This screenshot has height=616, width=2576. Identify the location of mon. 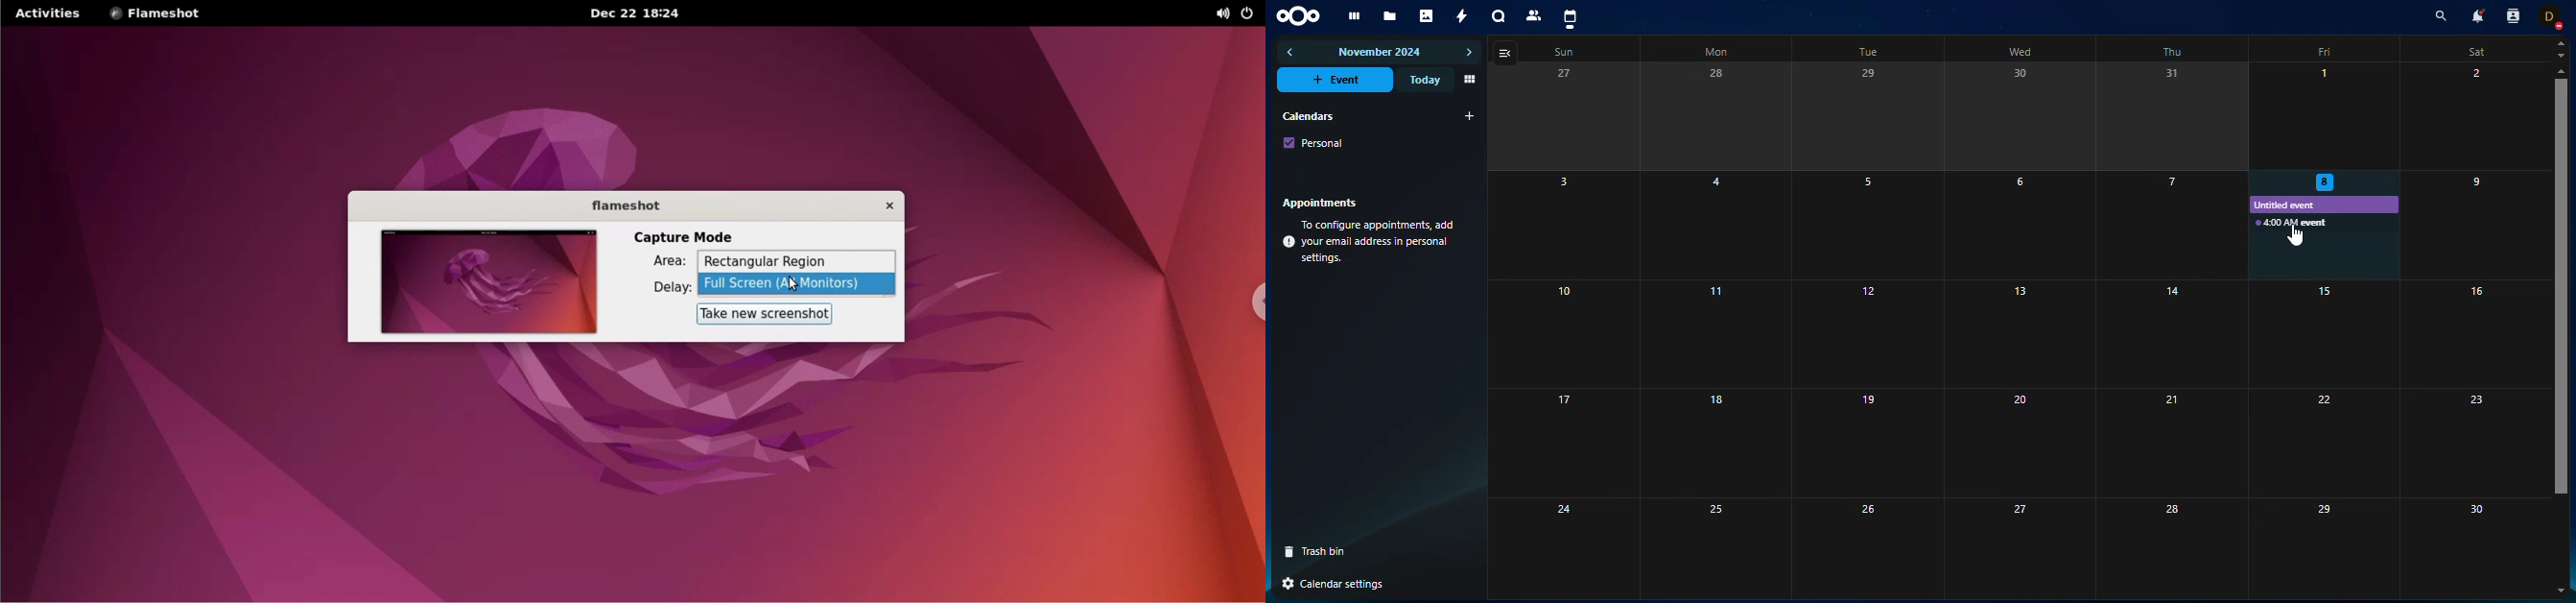
(1714, 53).